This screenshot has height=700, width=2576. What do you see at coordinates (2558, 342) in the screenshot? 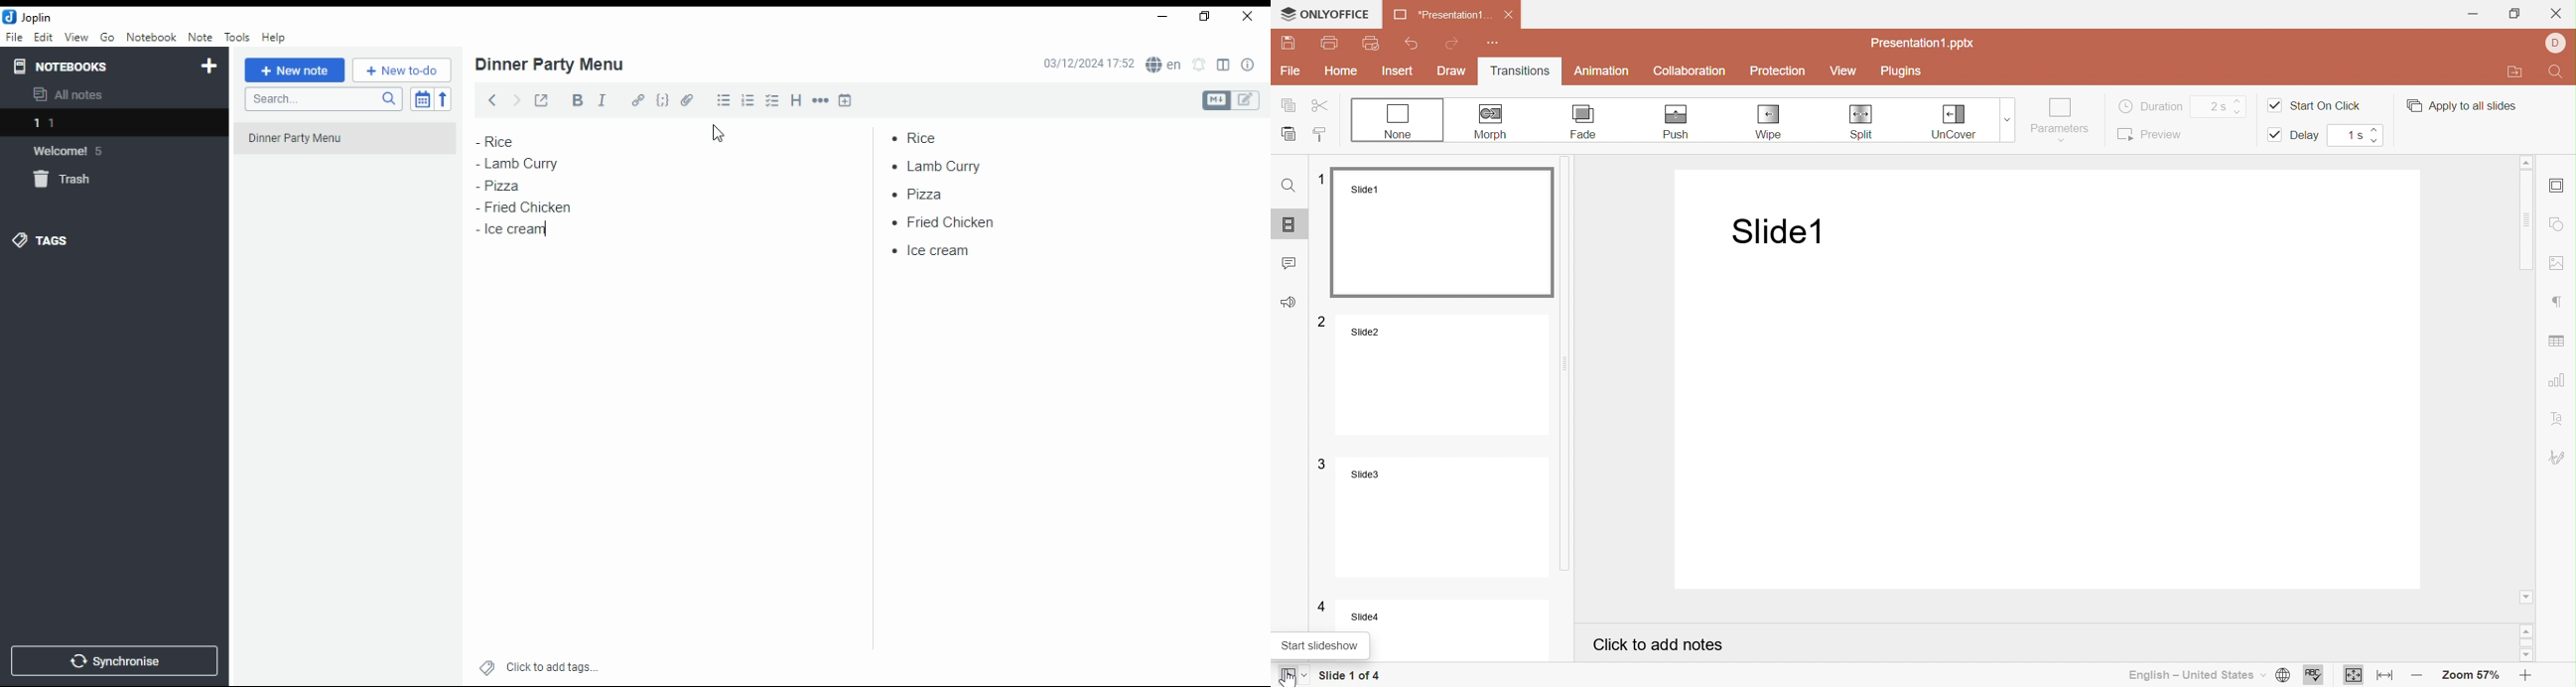
I see `Insert table` at bounding box center [2558, 342].